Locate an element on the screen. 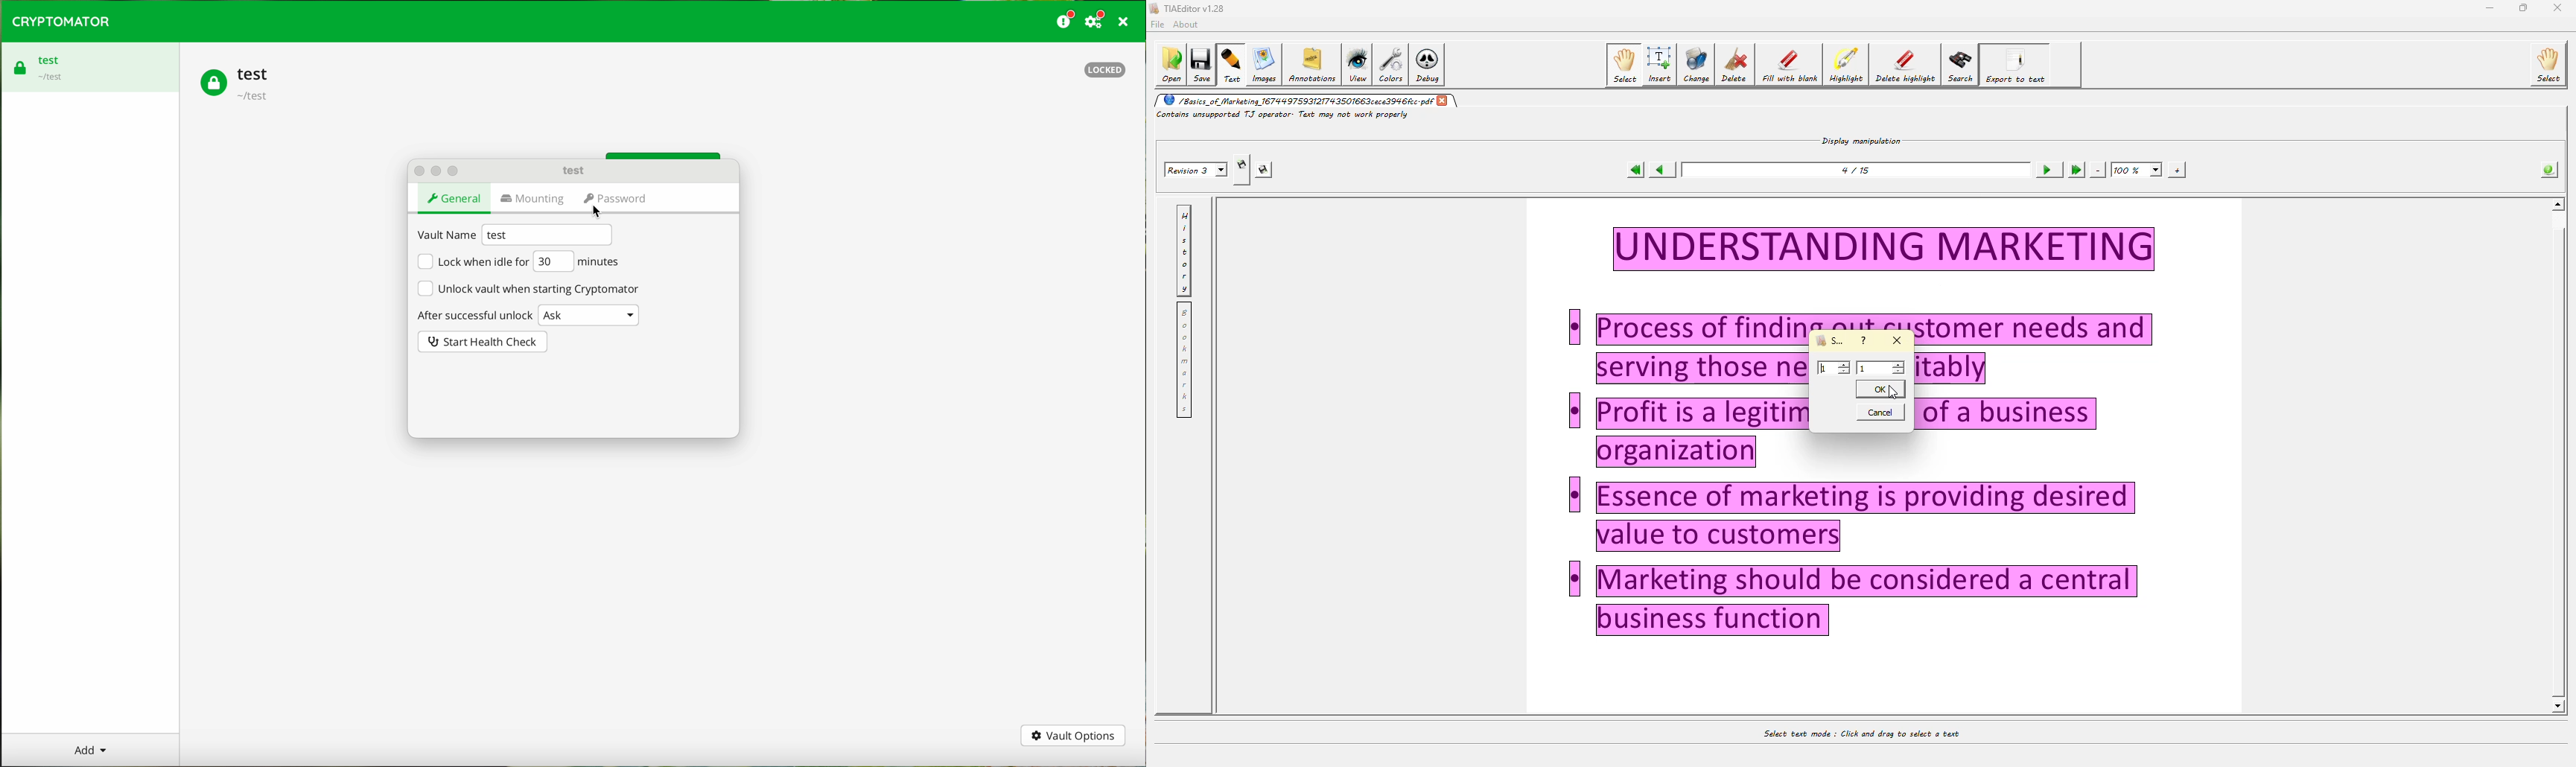 The image size is (2576, 784). 4 Process of finding out customer needs and4 Profit i a legitimate goal of a business.4 [Essence of marketing 1s providing desired4 Marketing should be considered a central business function. is located at coordinates (1845, 438).